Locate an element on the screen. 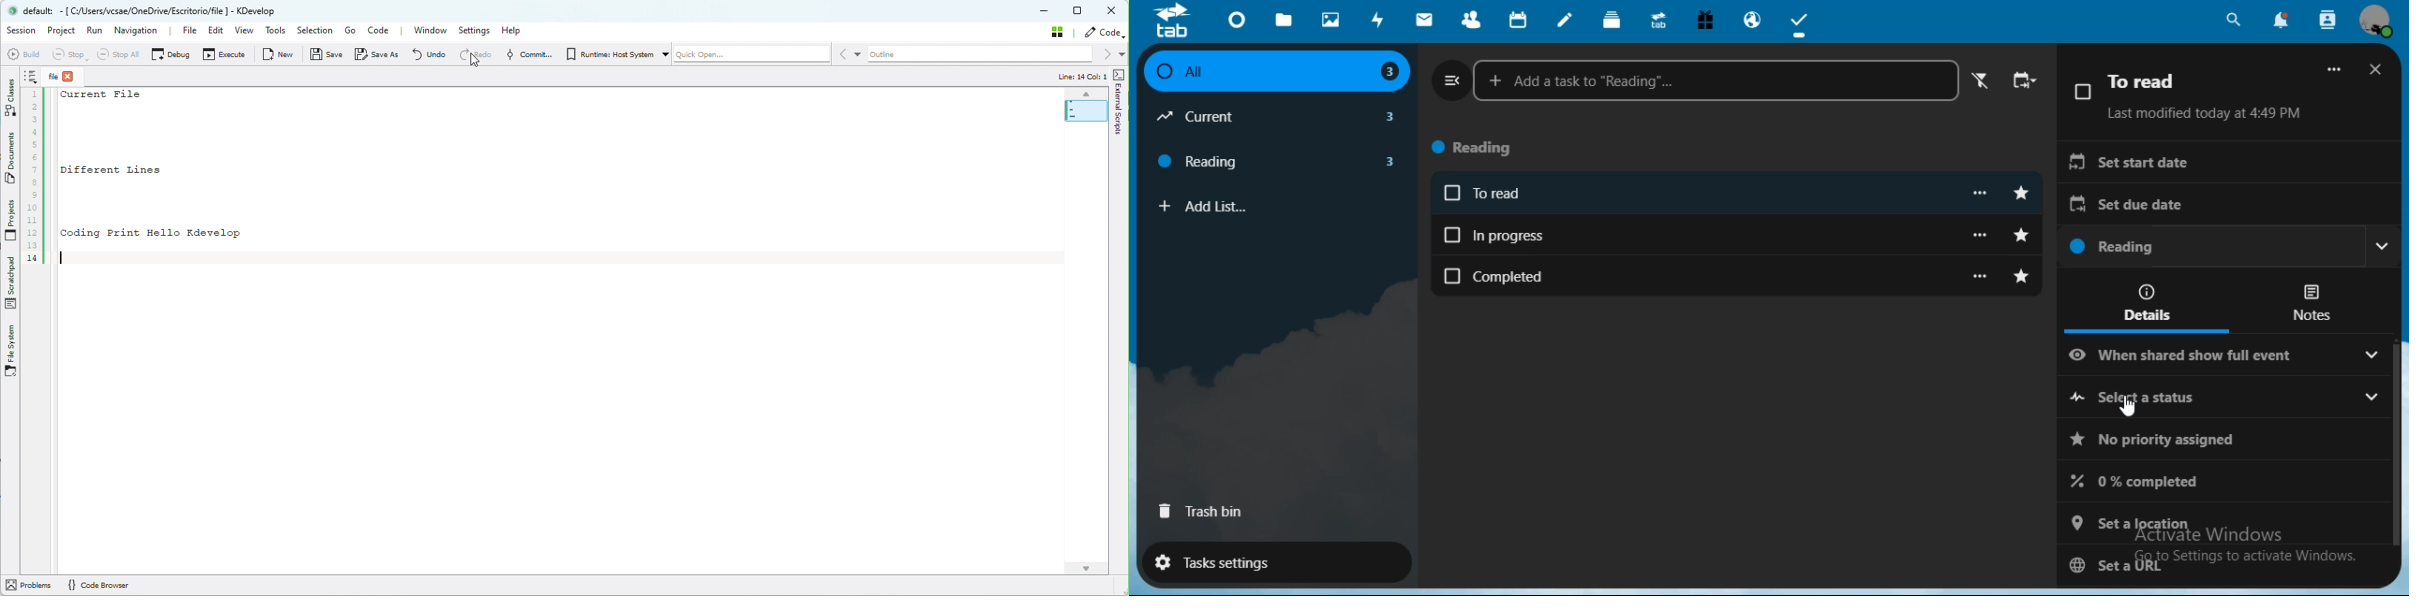  3 is located at coordinates (1390, 73).